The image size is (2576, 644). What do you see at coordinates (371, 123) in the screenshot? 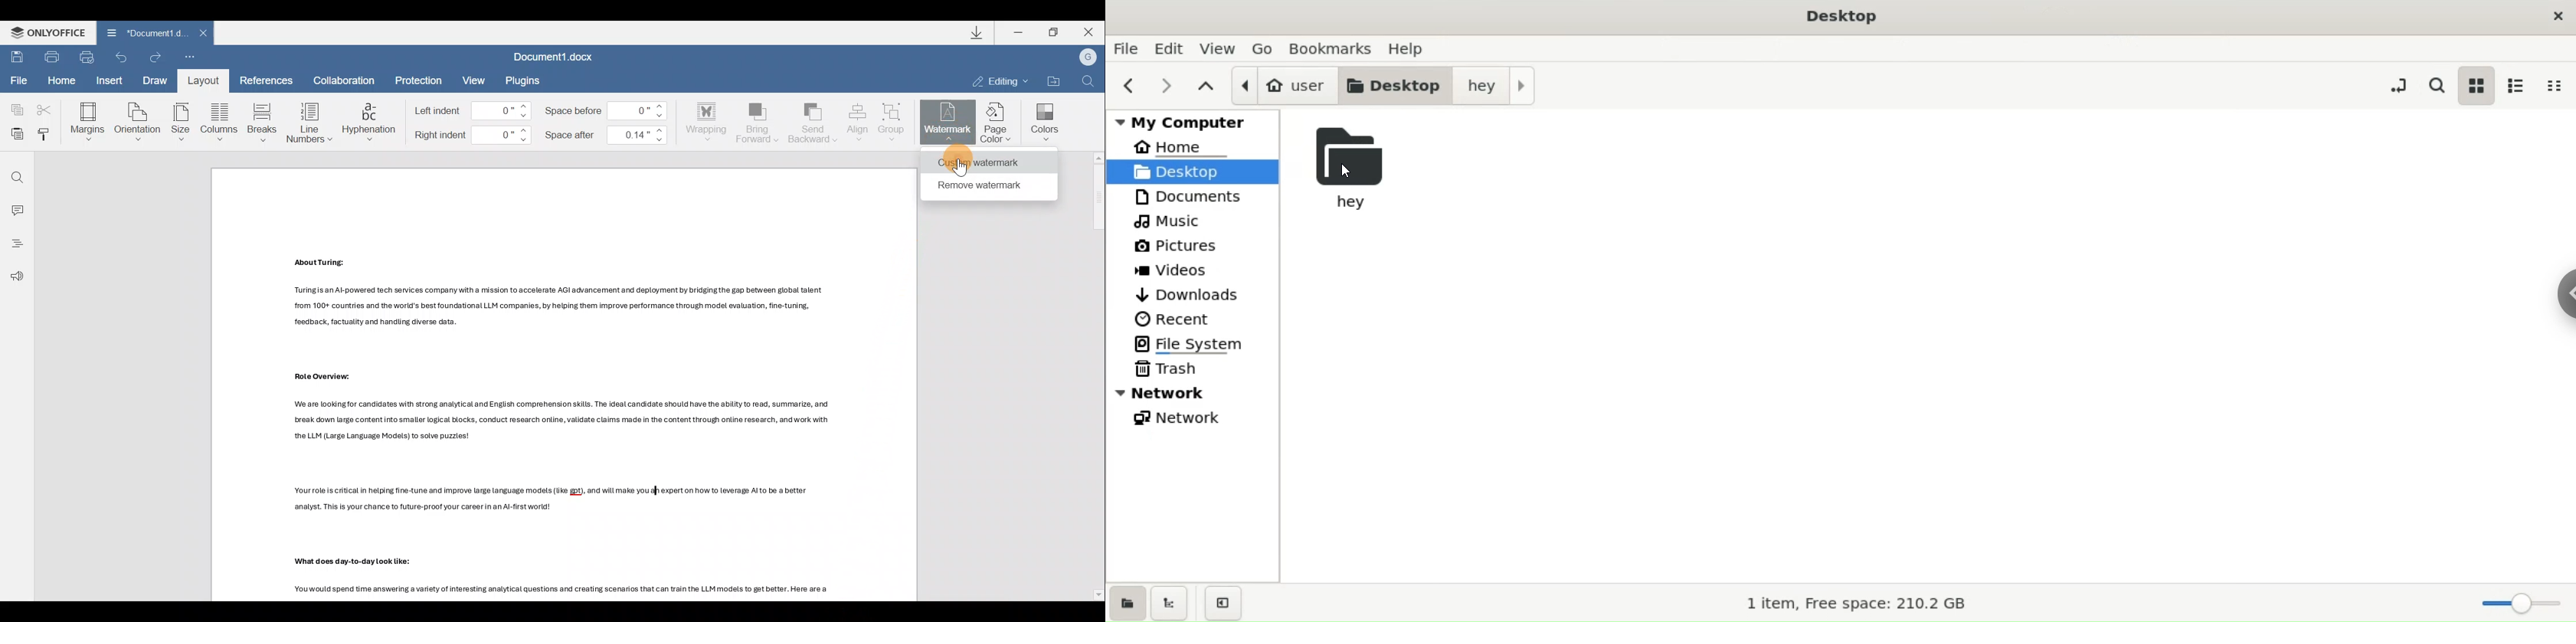
I see `Hyphenation` at bounding box center [371, 123].